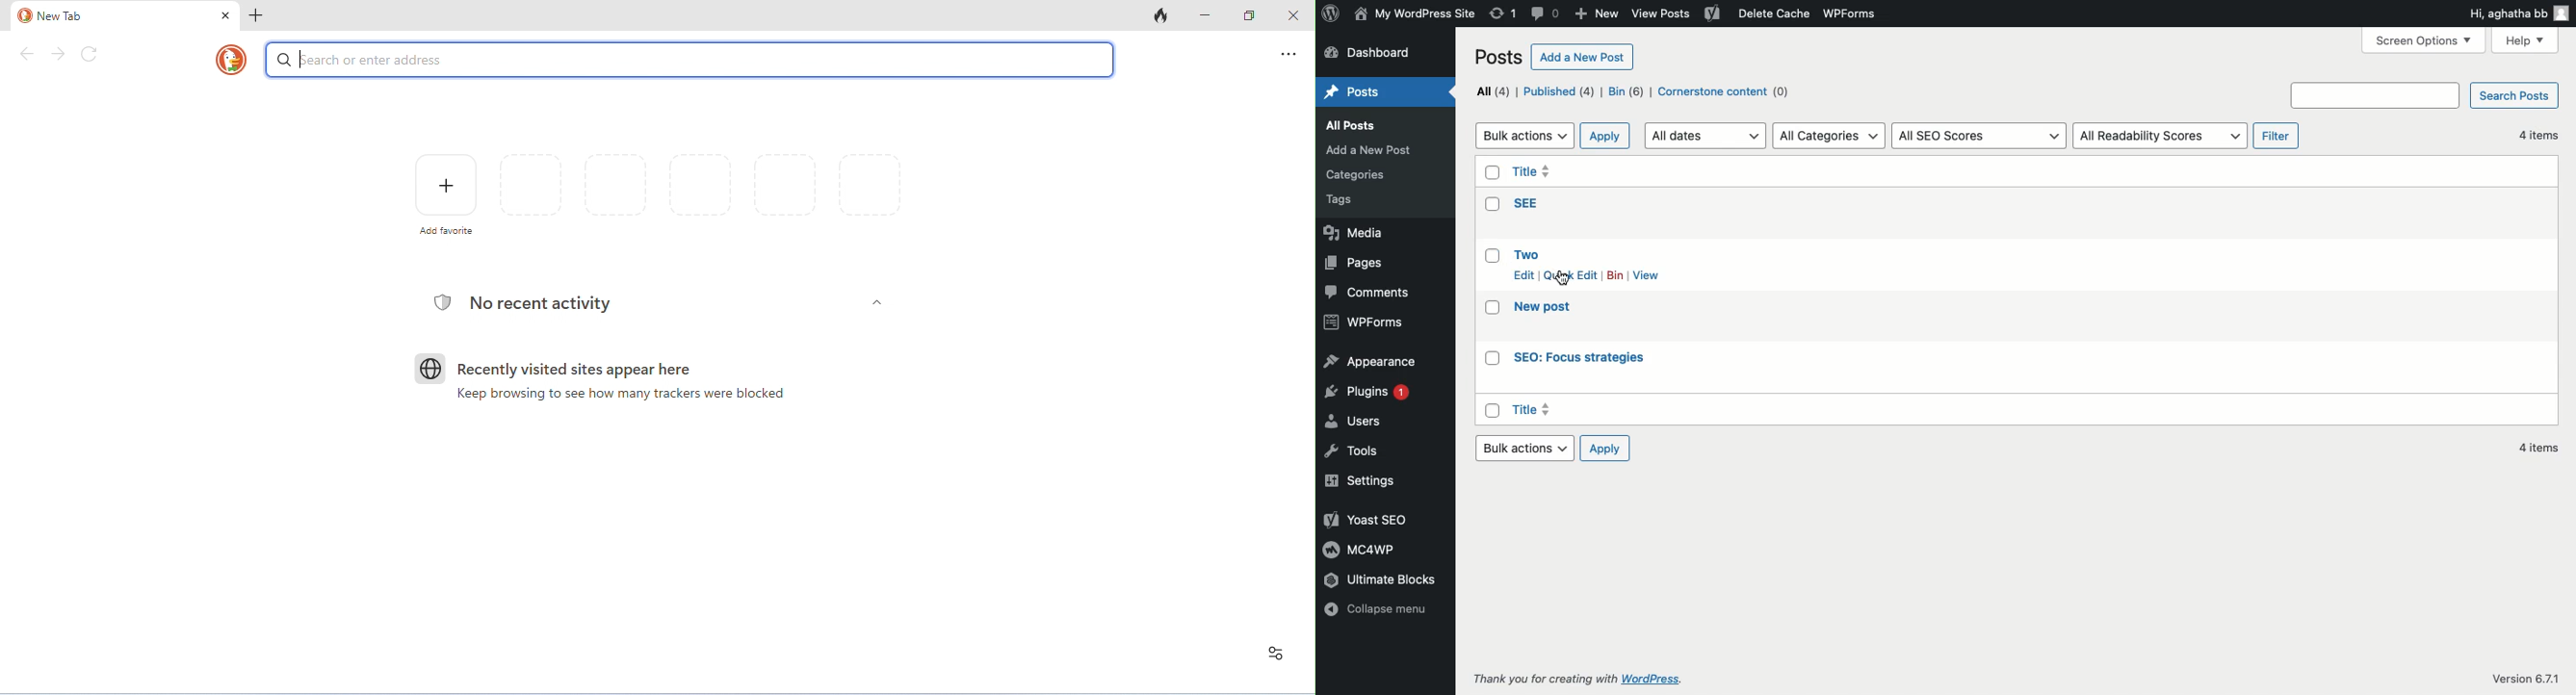 Image resolution: width=2576 pixels, height=700 pixels. What do you see at coordinates (1628, 93) in the screenshot?
I see `Bin` at bounding box center [1628, 93].